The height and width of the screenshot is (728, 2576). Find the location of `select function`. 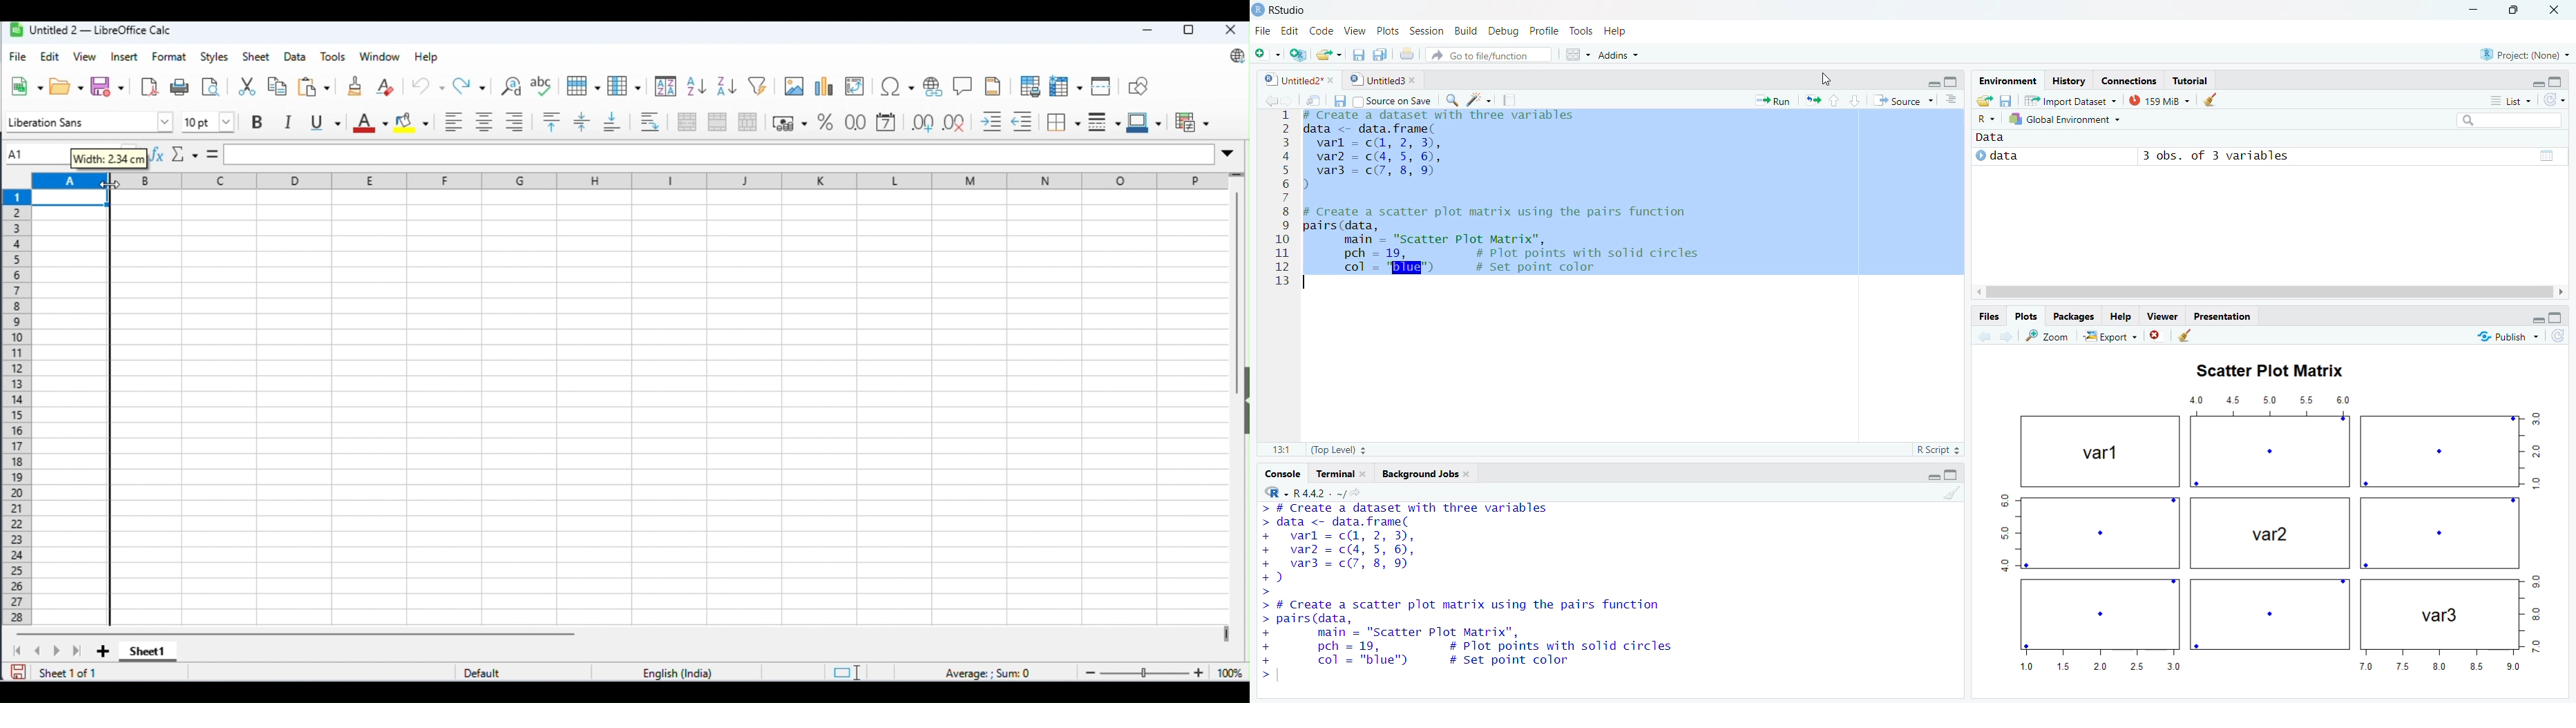

select function is located at coordinates (184, 153).